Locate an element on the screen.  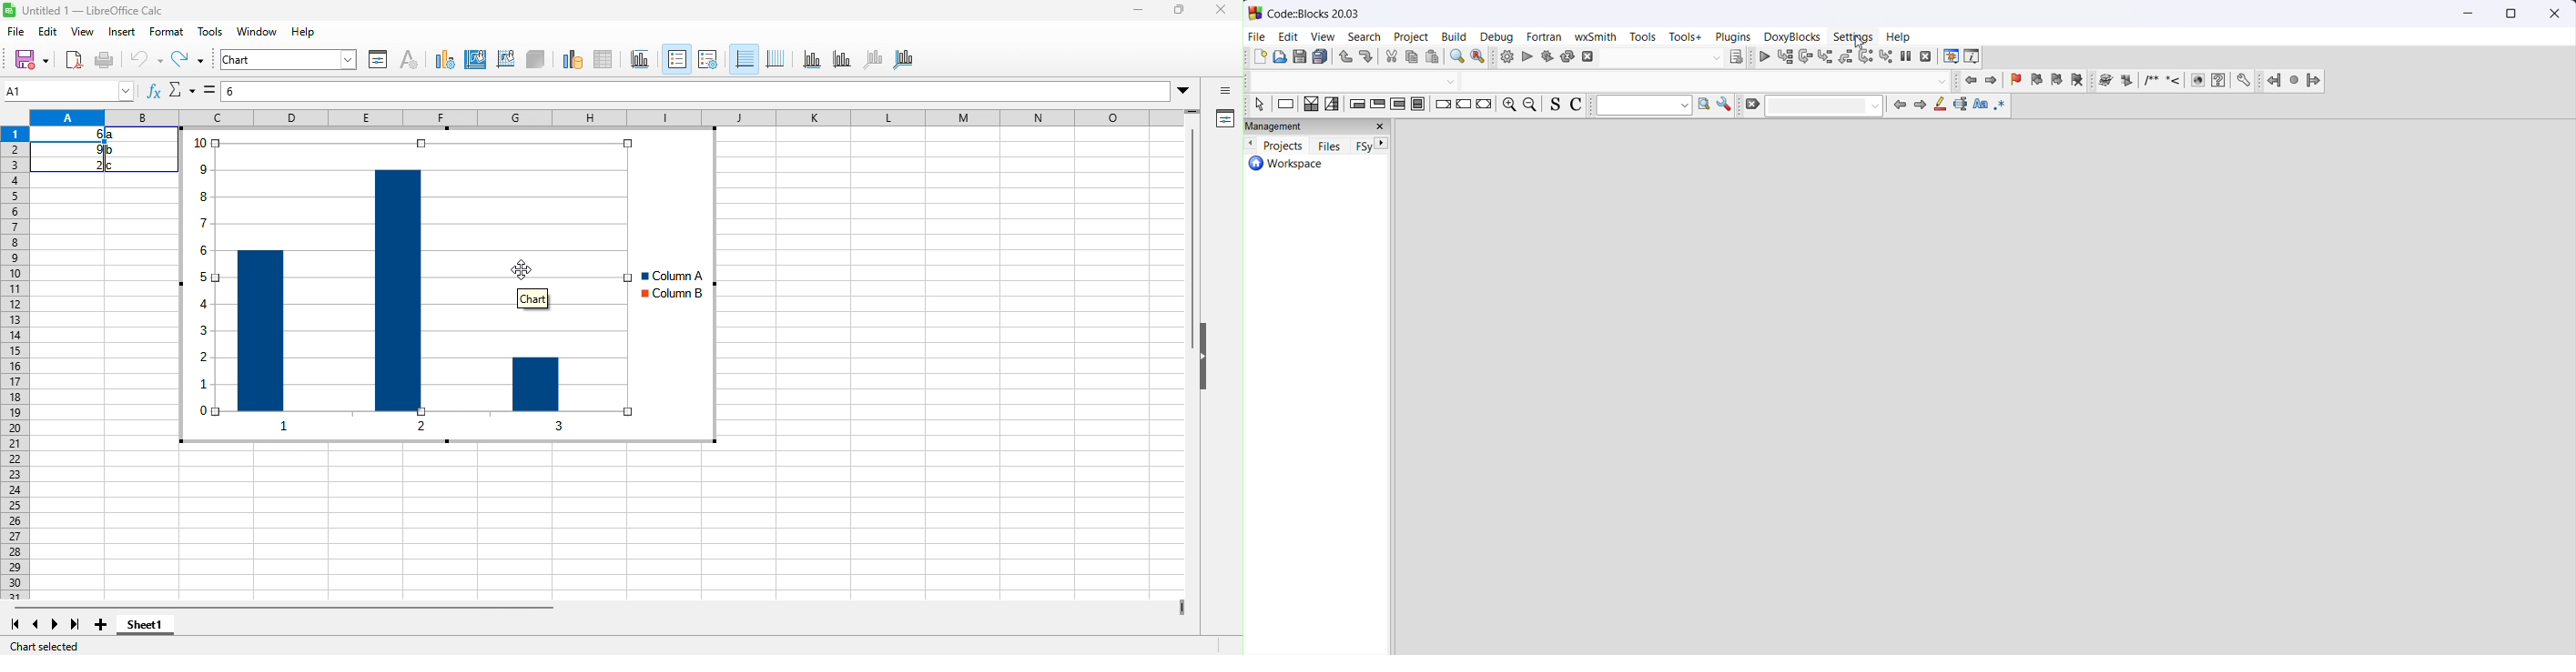
open is located at coordinates (1281, 57).